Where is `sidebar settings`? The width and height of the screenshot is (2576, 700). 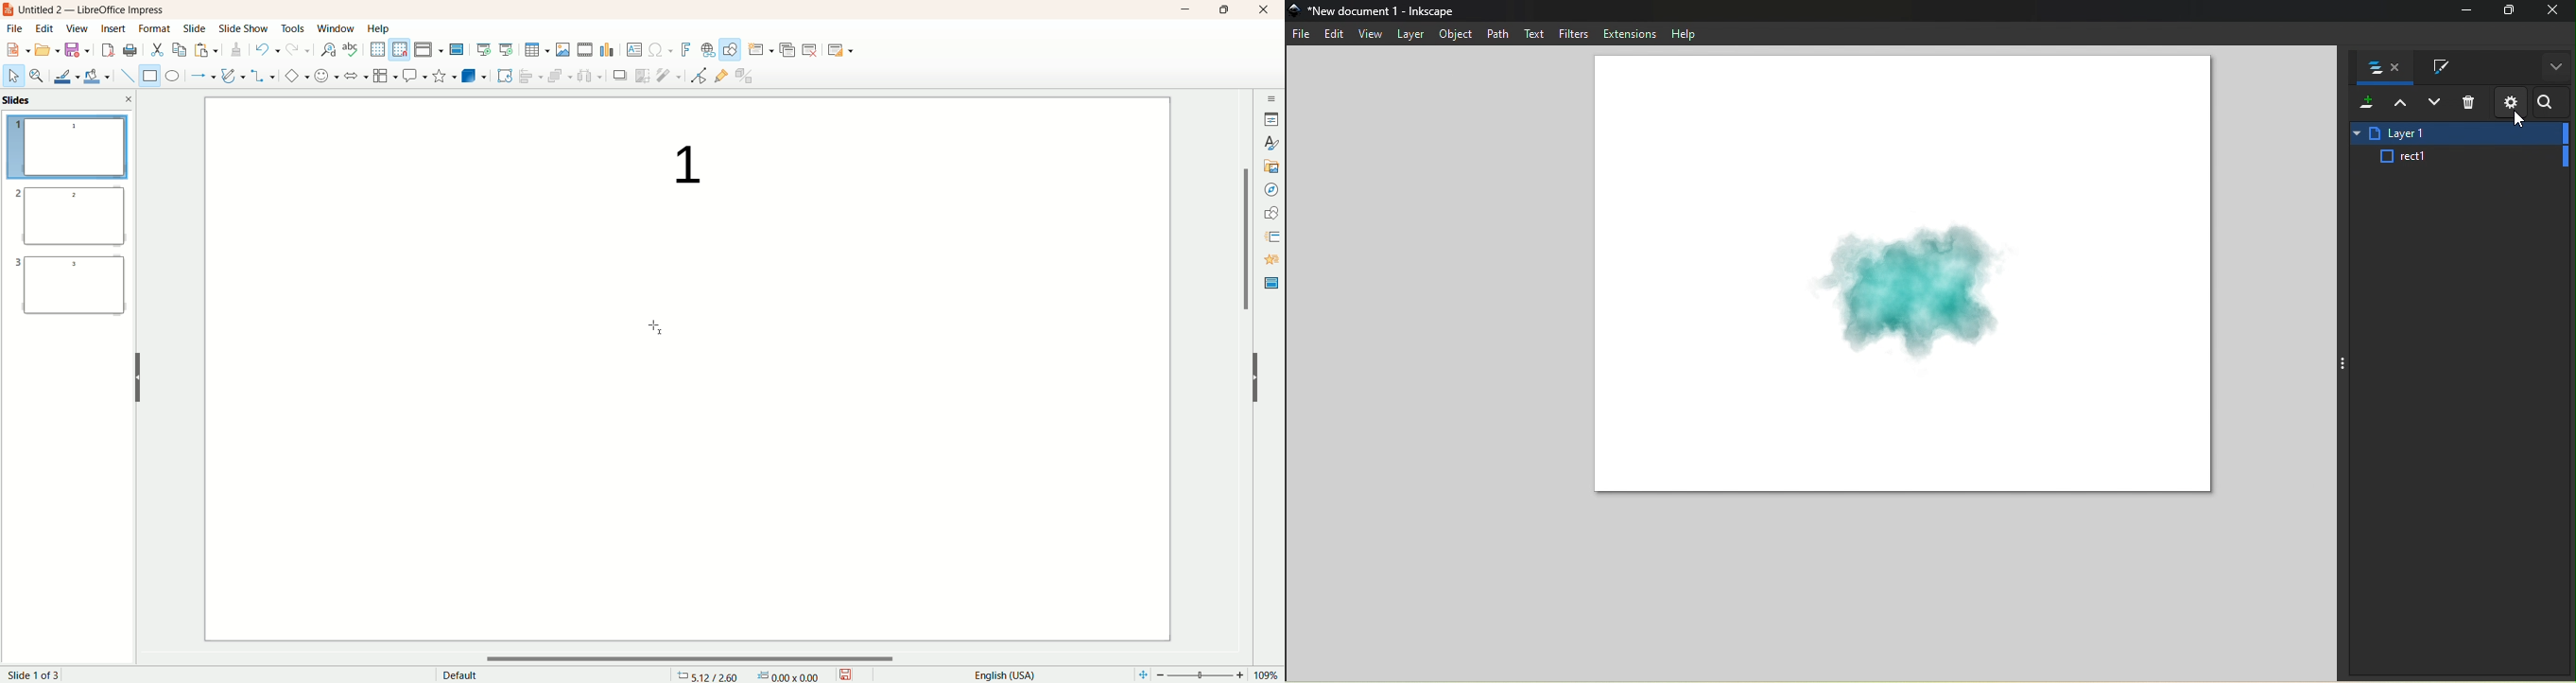
sidebar settings is located at coordinates (1270, 96).